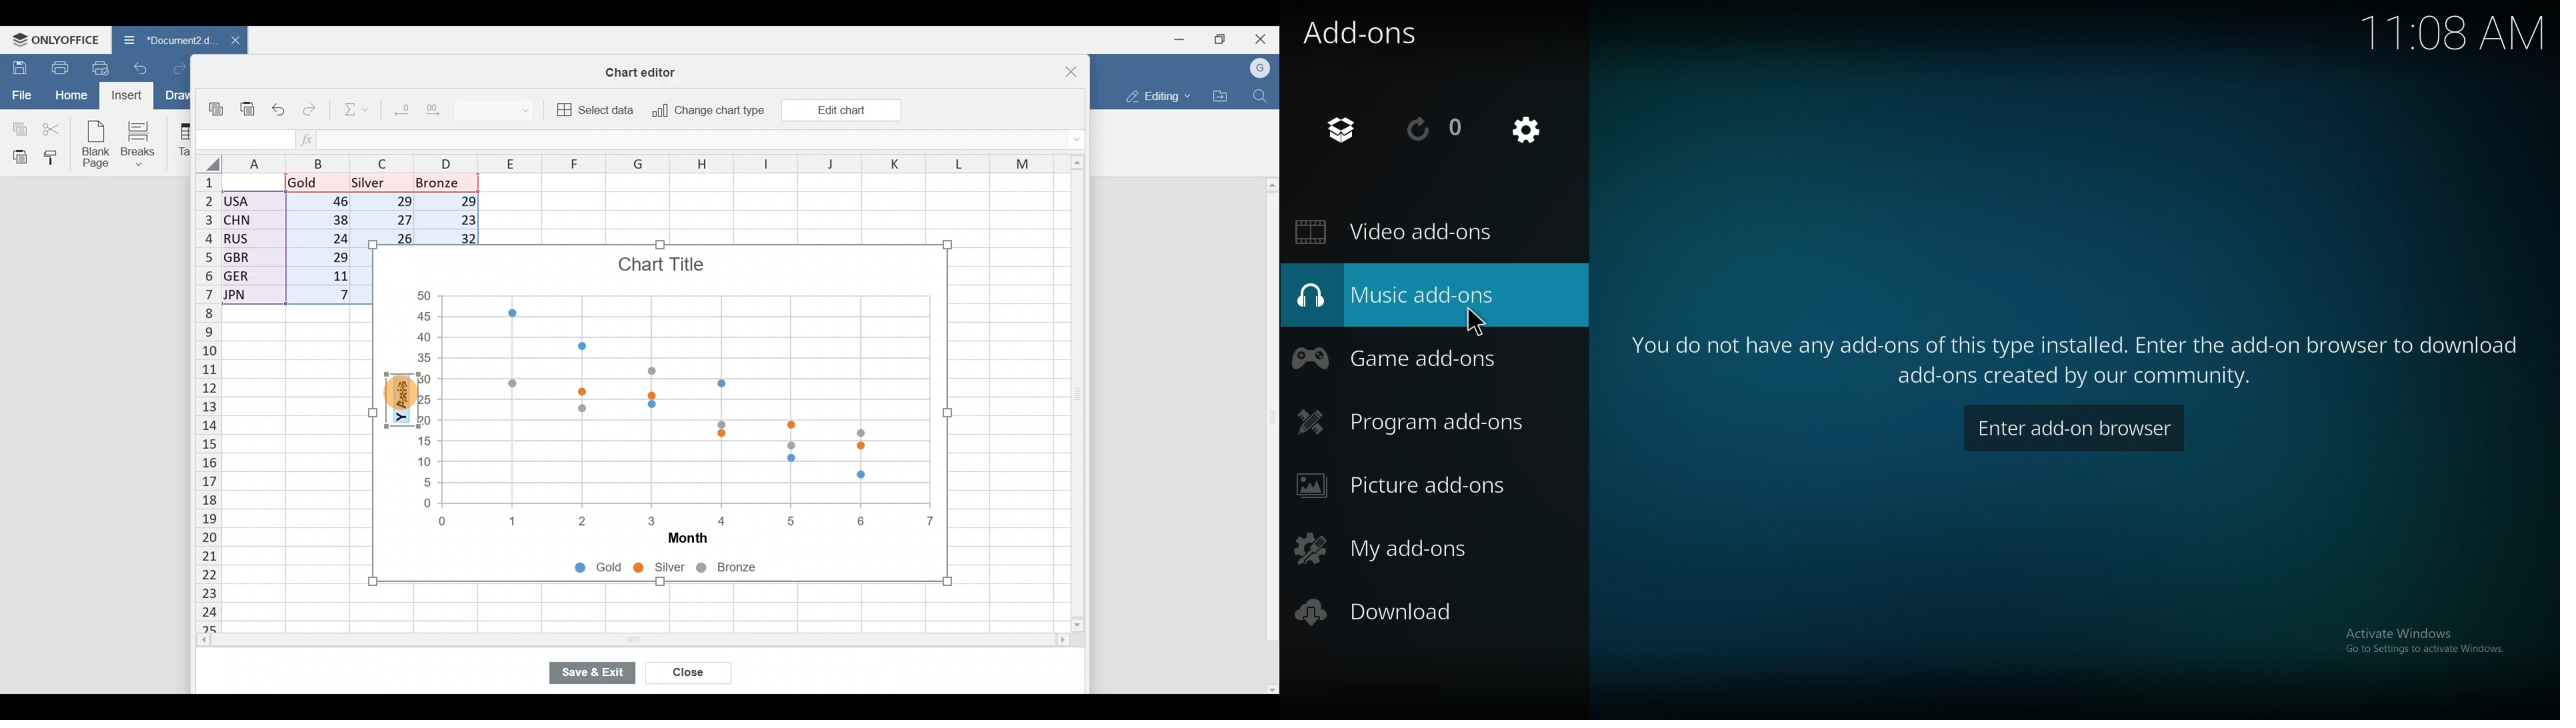 Image resolution: width=2576 pixels, height=728 pixels. Describe the element at coordinates (177, 95) in the screenshot. I see `Draw` at that location.